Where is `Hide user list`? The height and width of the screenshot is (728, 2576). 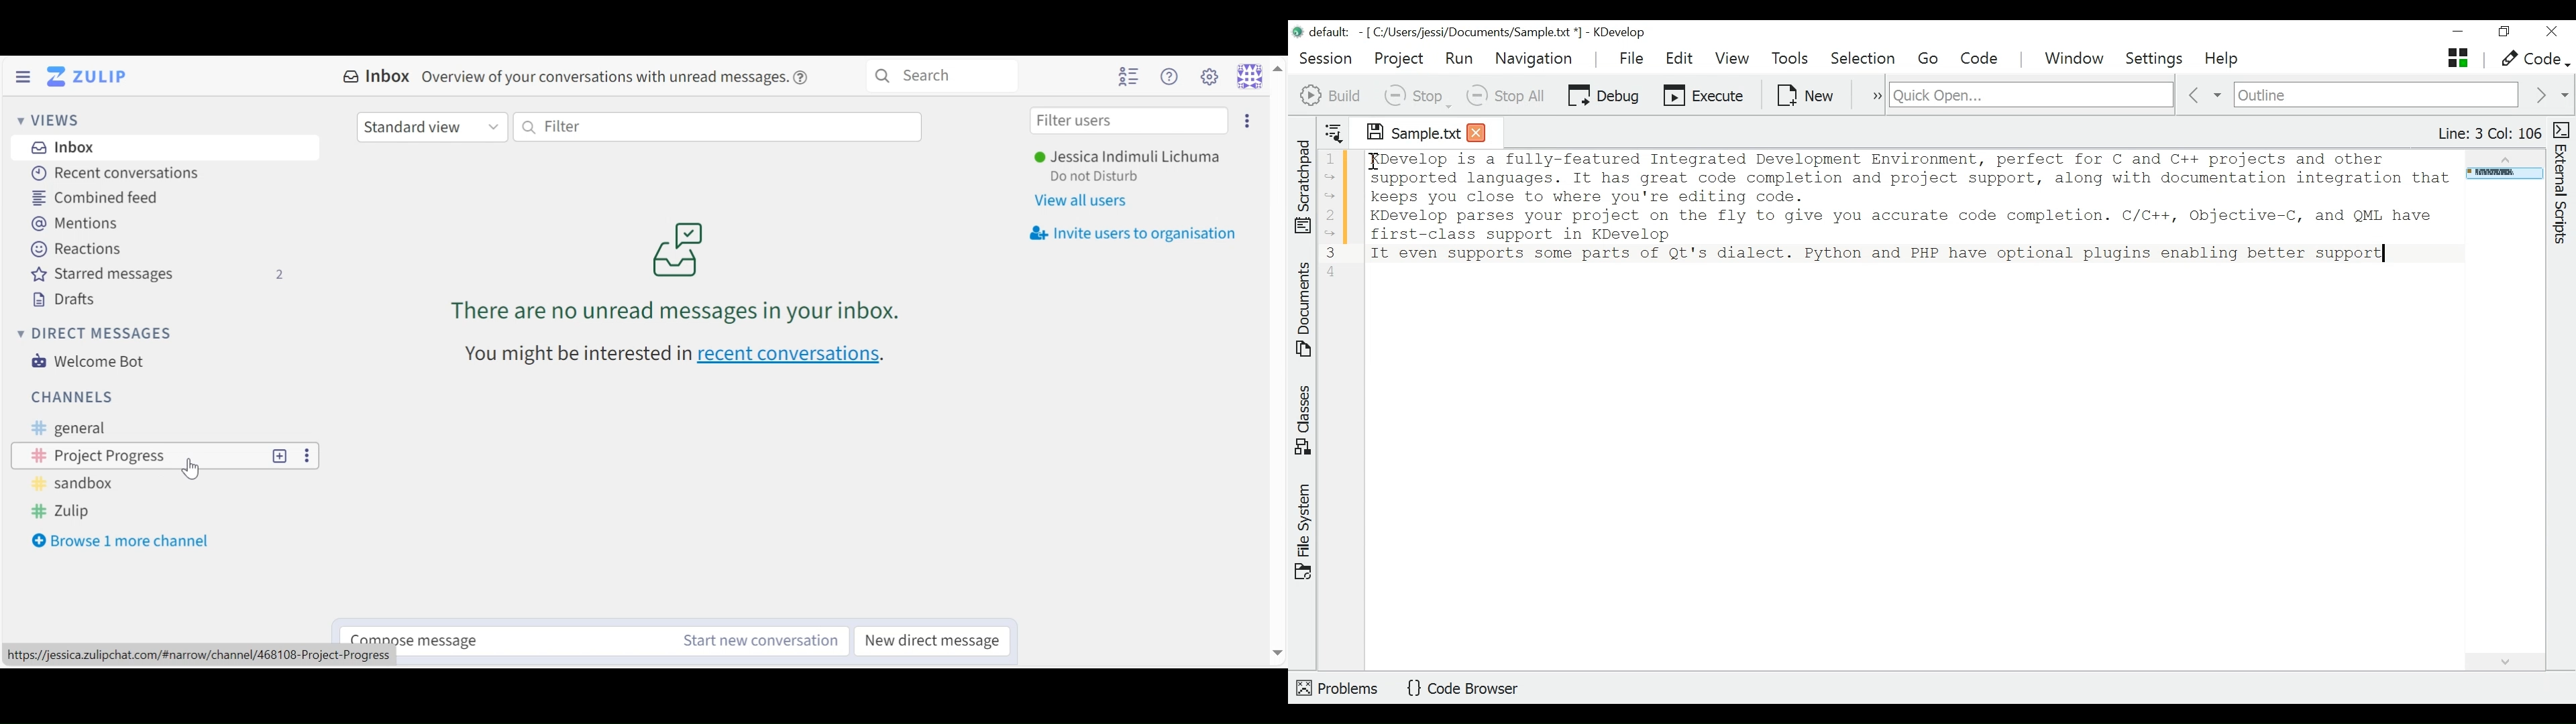 Hide user list is located at coordinates (1126, 78).